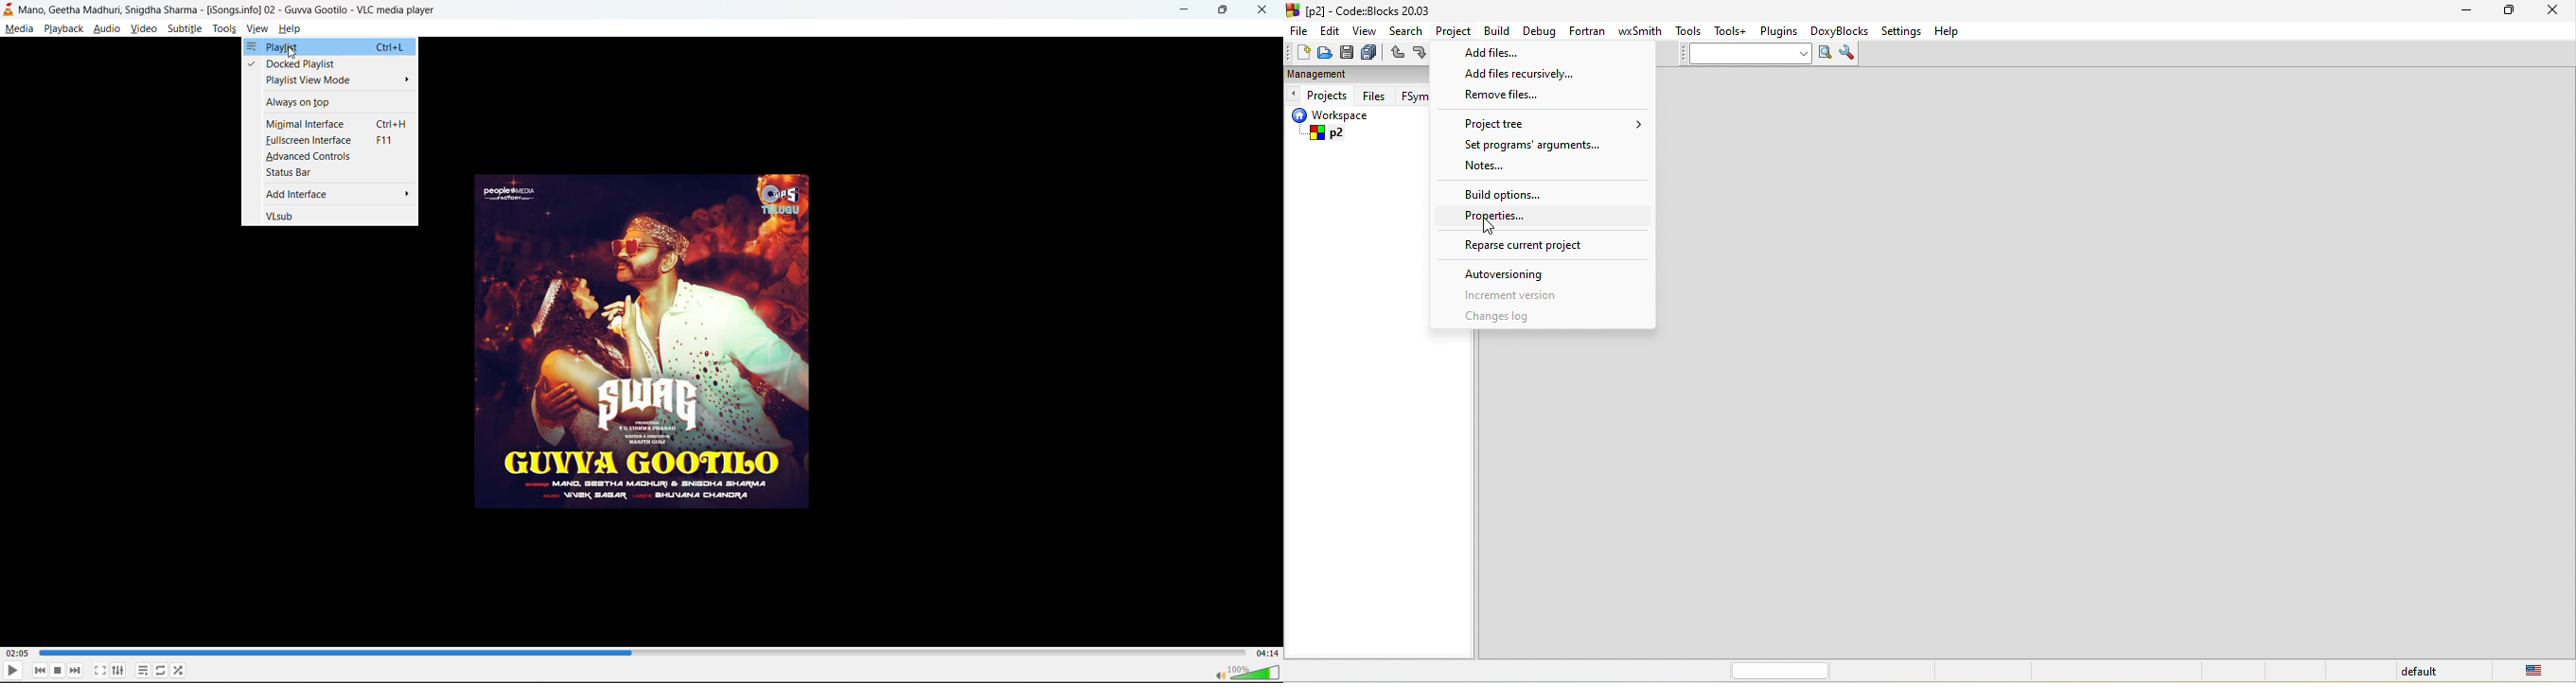  What do you see at coordinates (179, 670) in the screenshot?
I see `random` at bounding box center [179, 670].